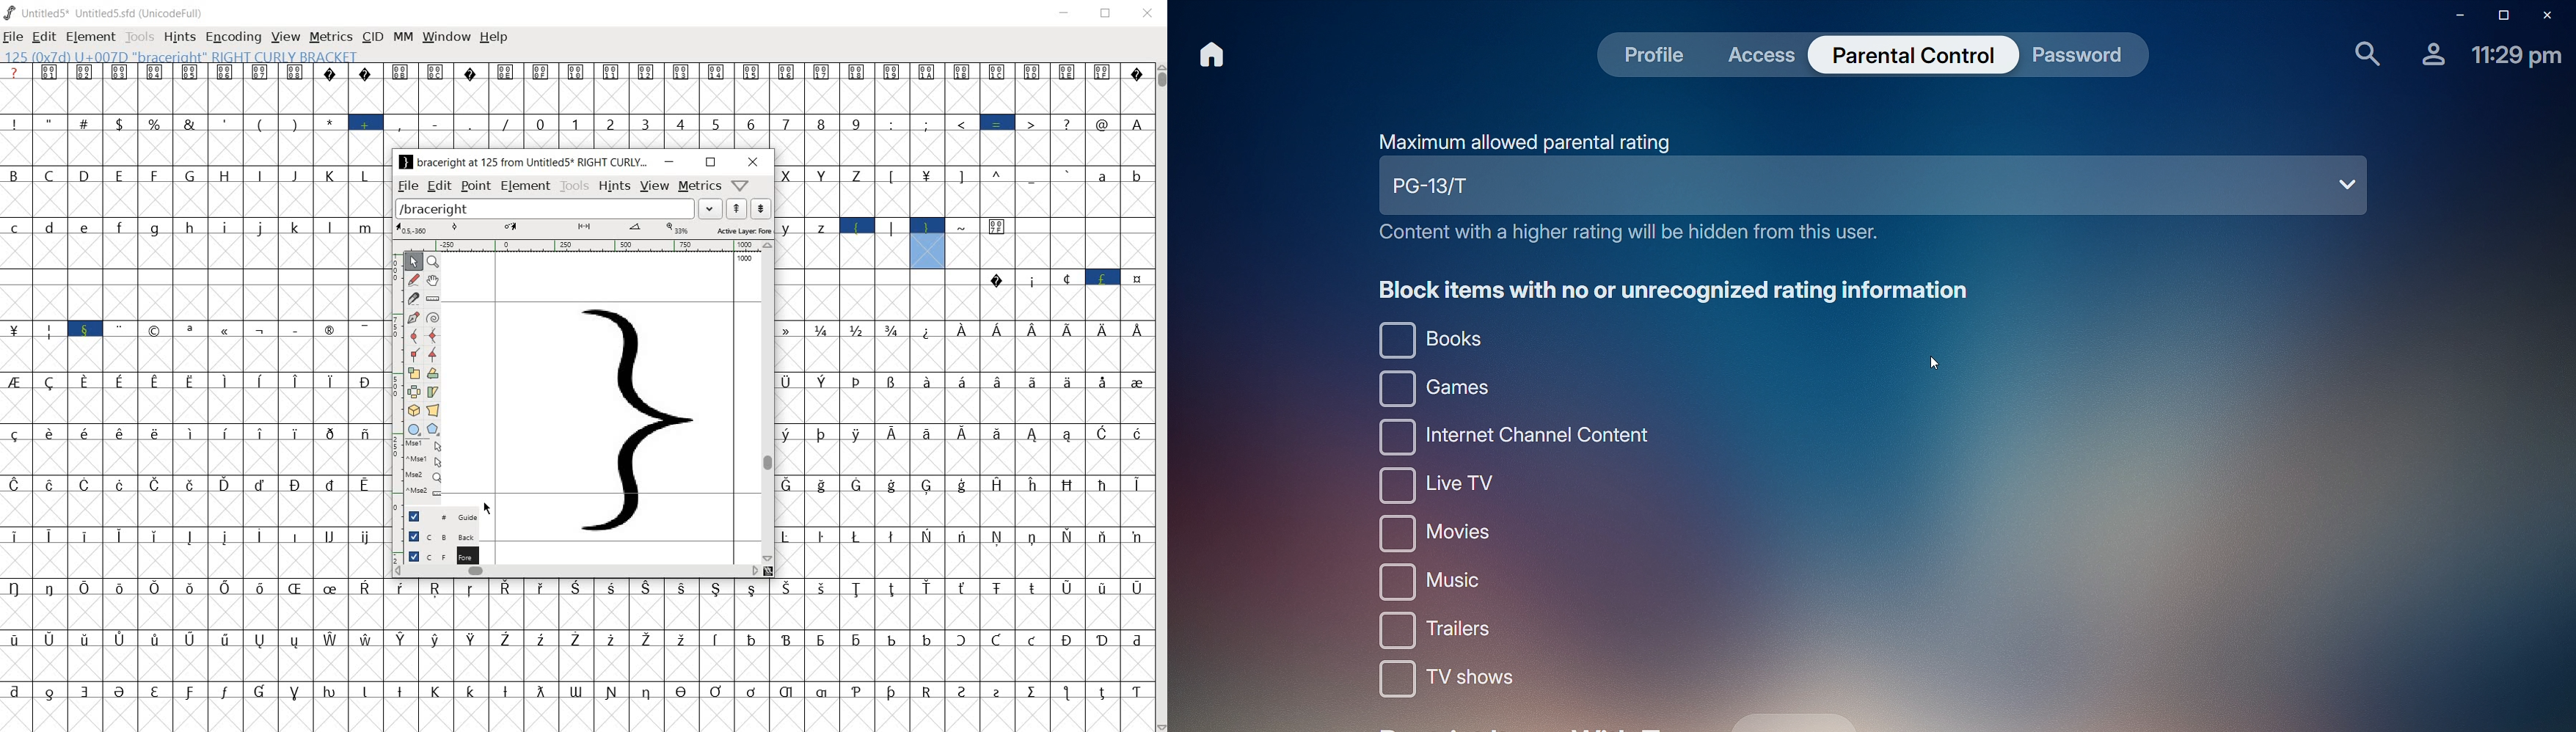 The width and height of the screenshot is (2576, 756). I want to click on Restore, so click(2500, 15).